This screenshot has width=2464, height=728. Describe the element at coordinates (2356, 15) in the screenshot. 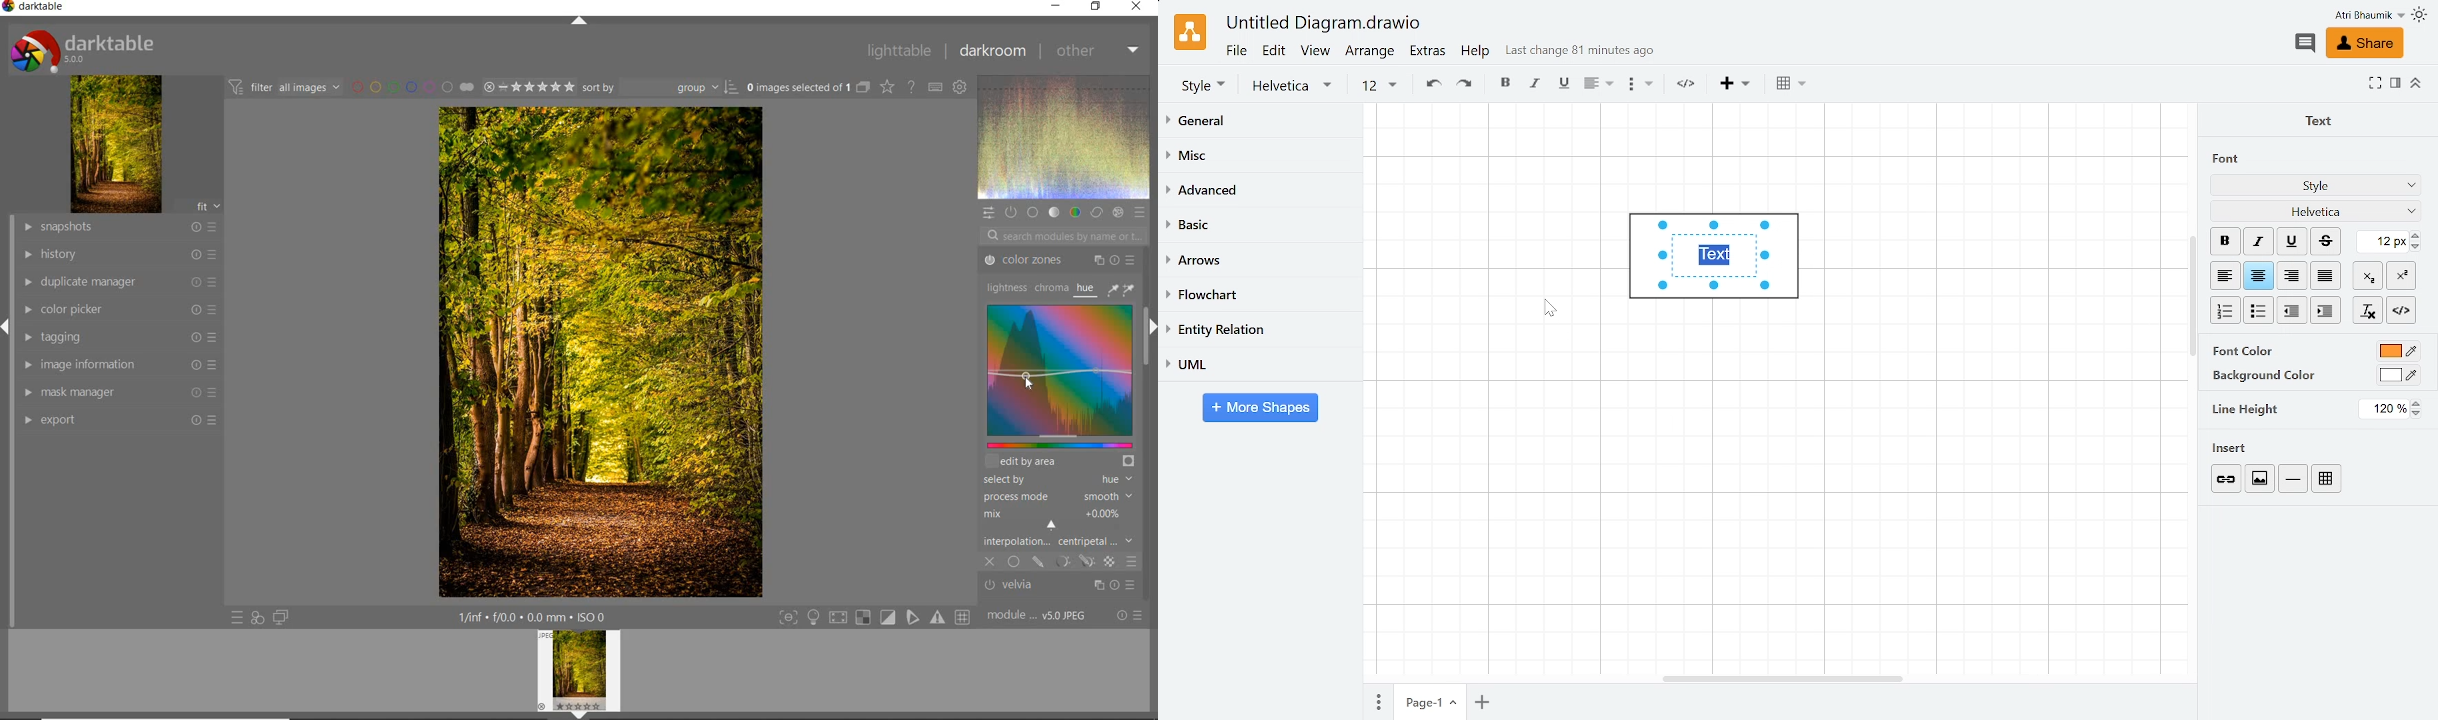

I see `Profile` at that location.